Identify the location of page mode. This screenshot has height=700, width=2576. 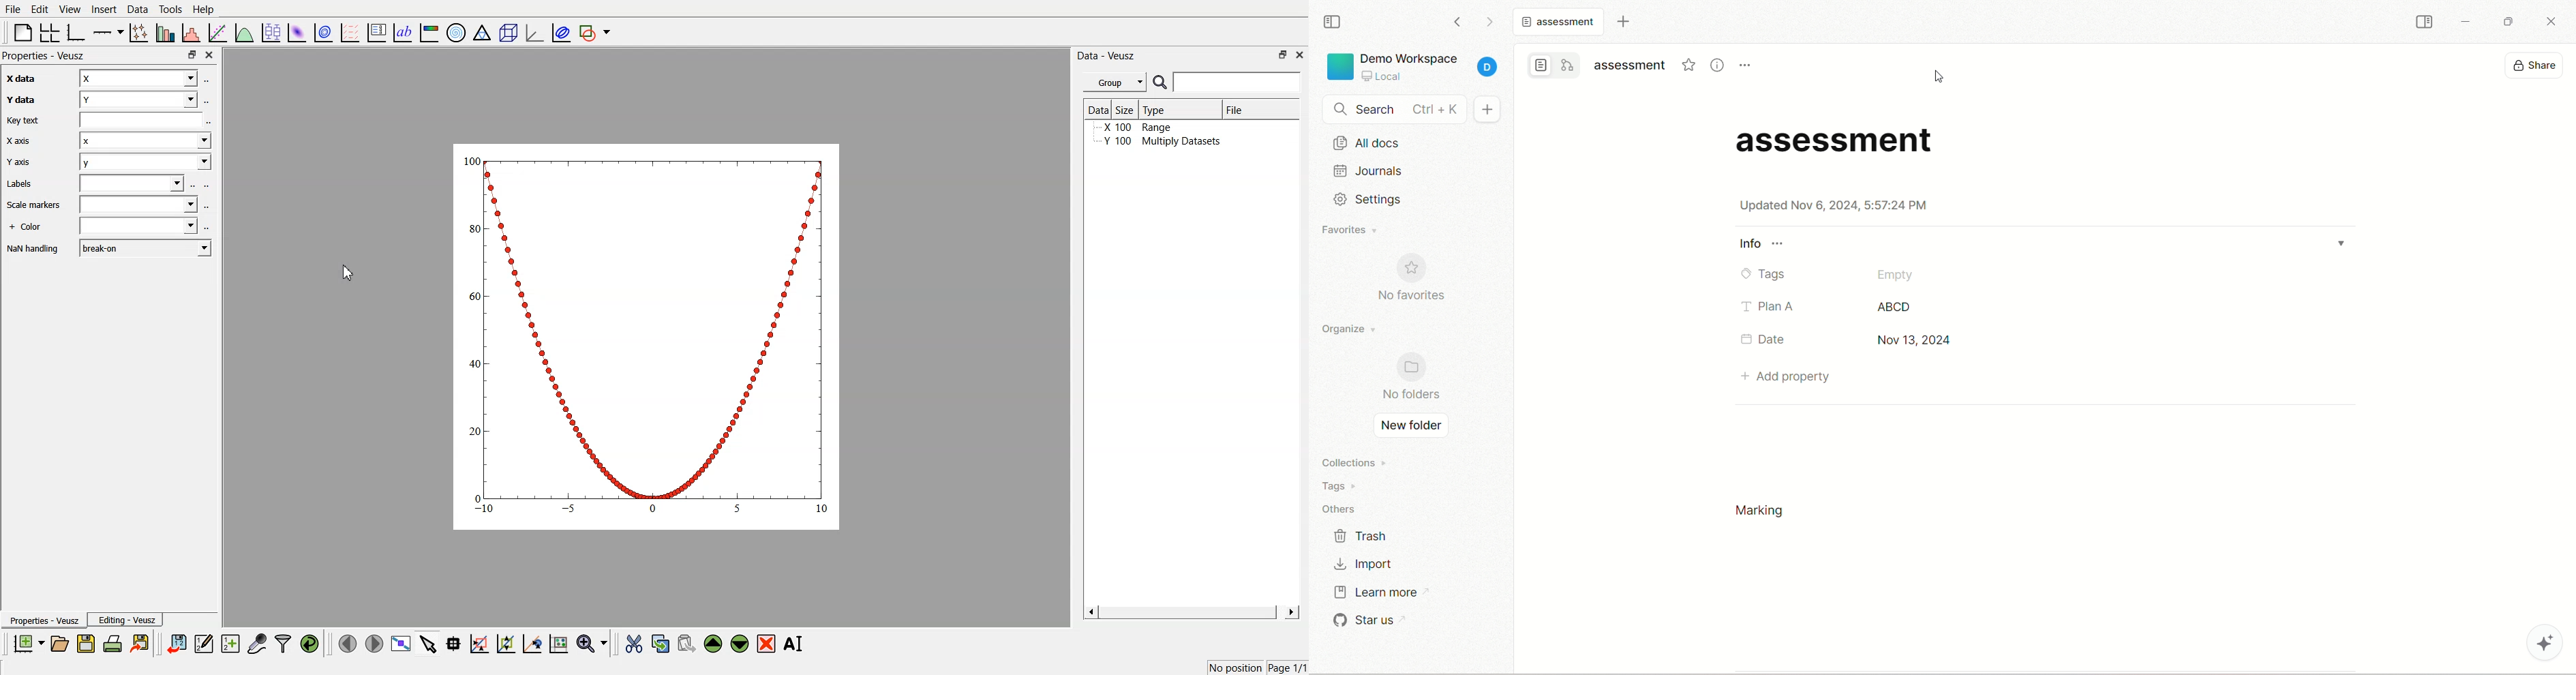
(1538, 66).